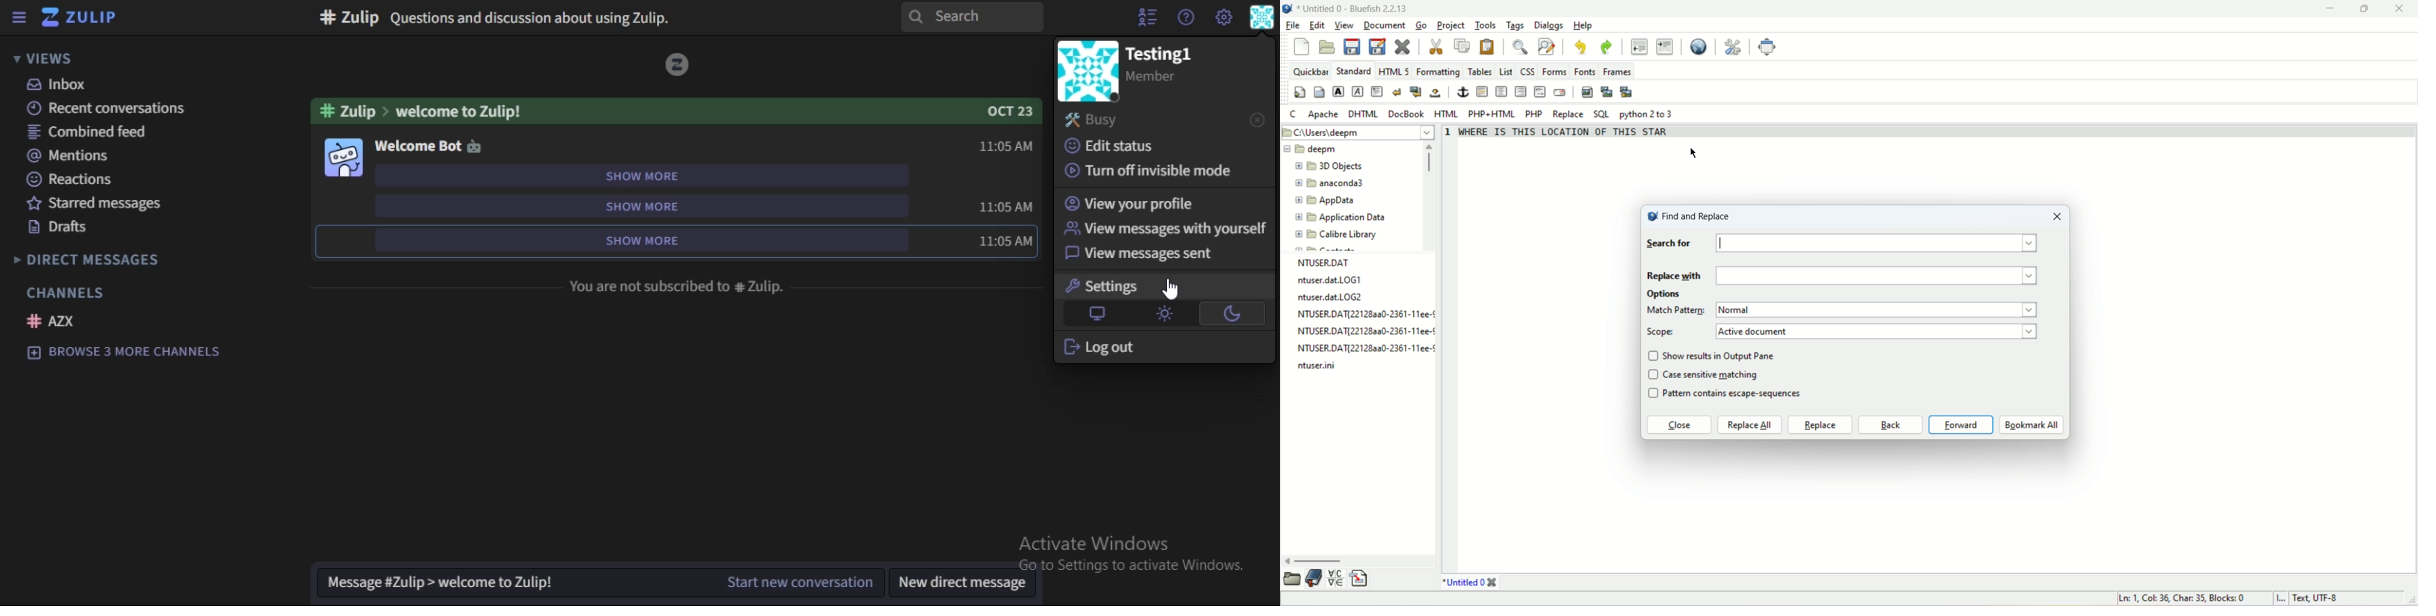  I want to click on close, so click(2056, 216).